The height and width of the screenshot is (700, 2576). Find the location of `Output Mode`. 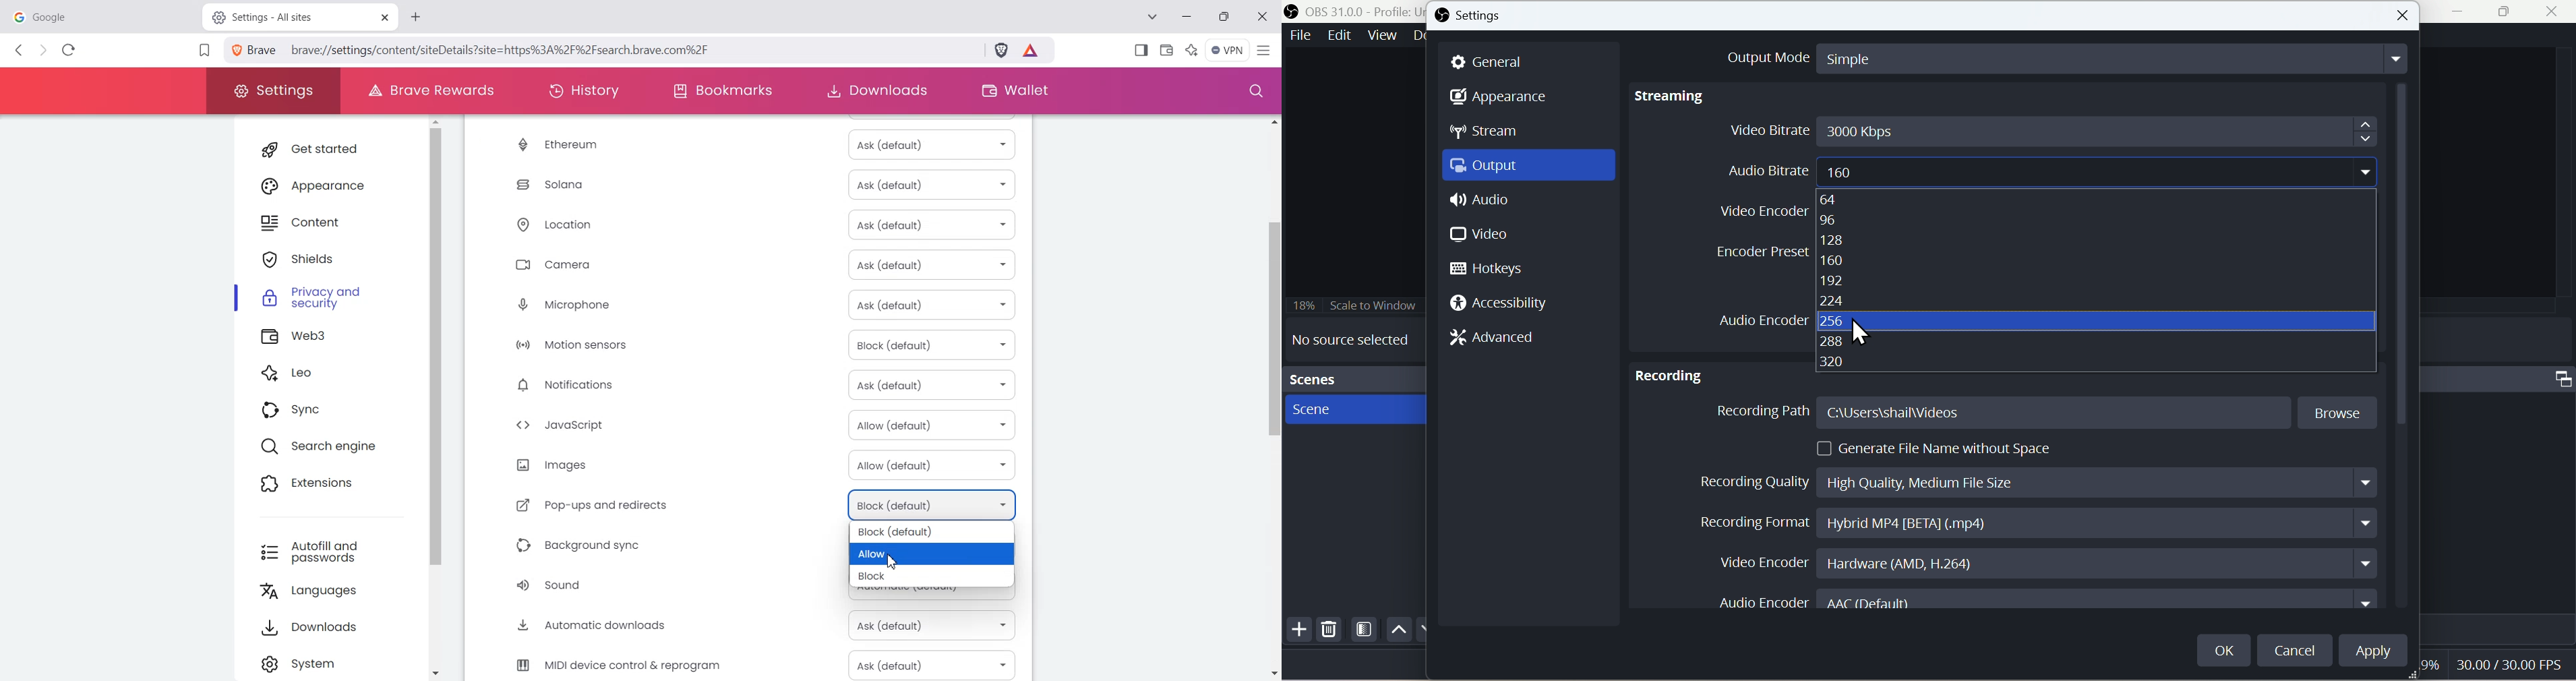

Output Mode is located at coordinates (2052, 57).